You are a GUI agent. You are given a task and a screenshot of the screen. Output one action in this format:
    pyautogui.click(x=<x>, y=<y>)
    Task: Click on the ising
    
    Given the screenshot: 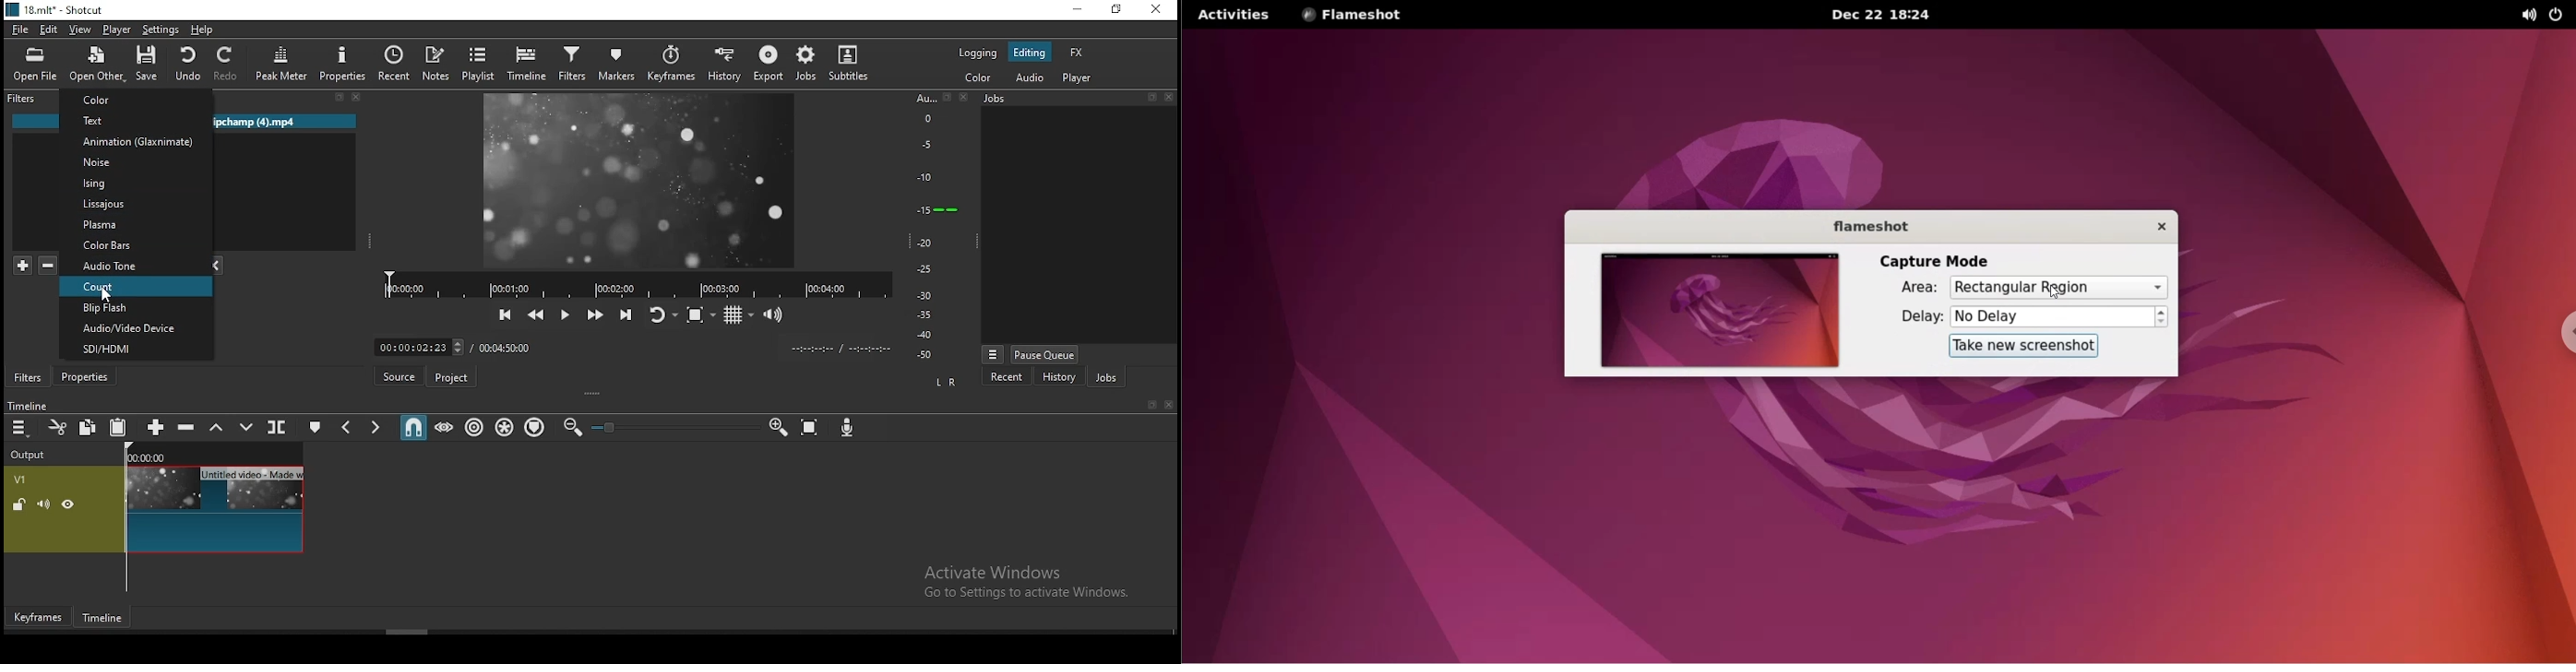 What is the action you would take?
    pyautogui.click(x=137, y=184)
    